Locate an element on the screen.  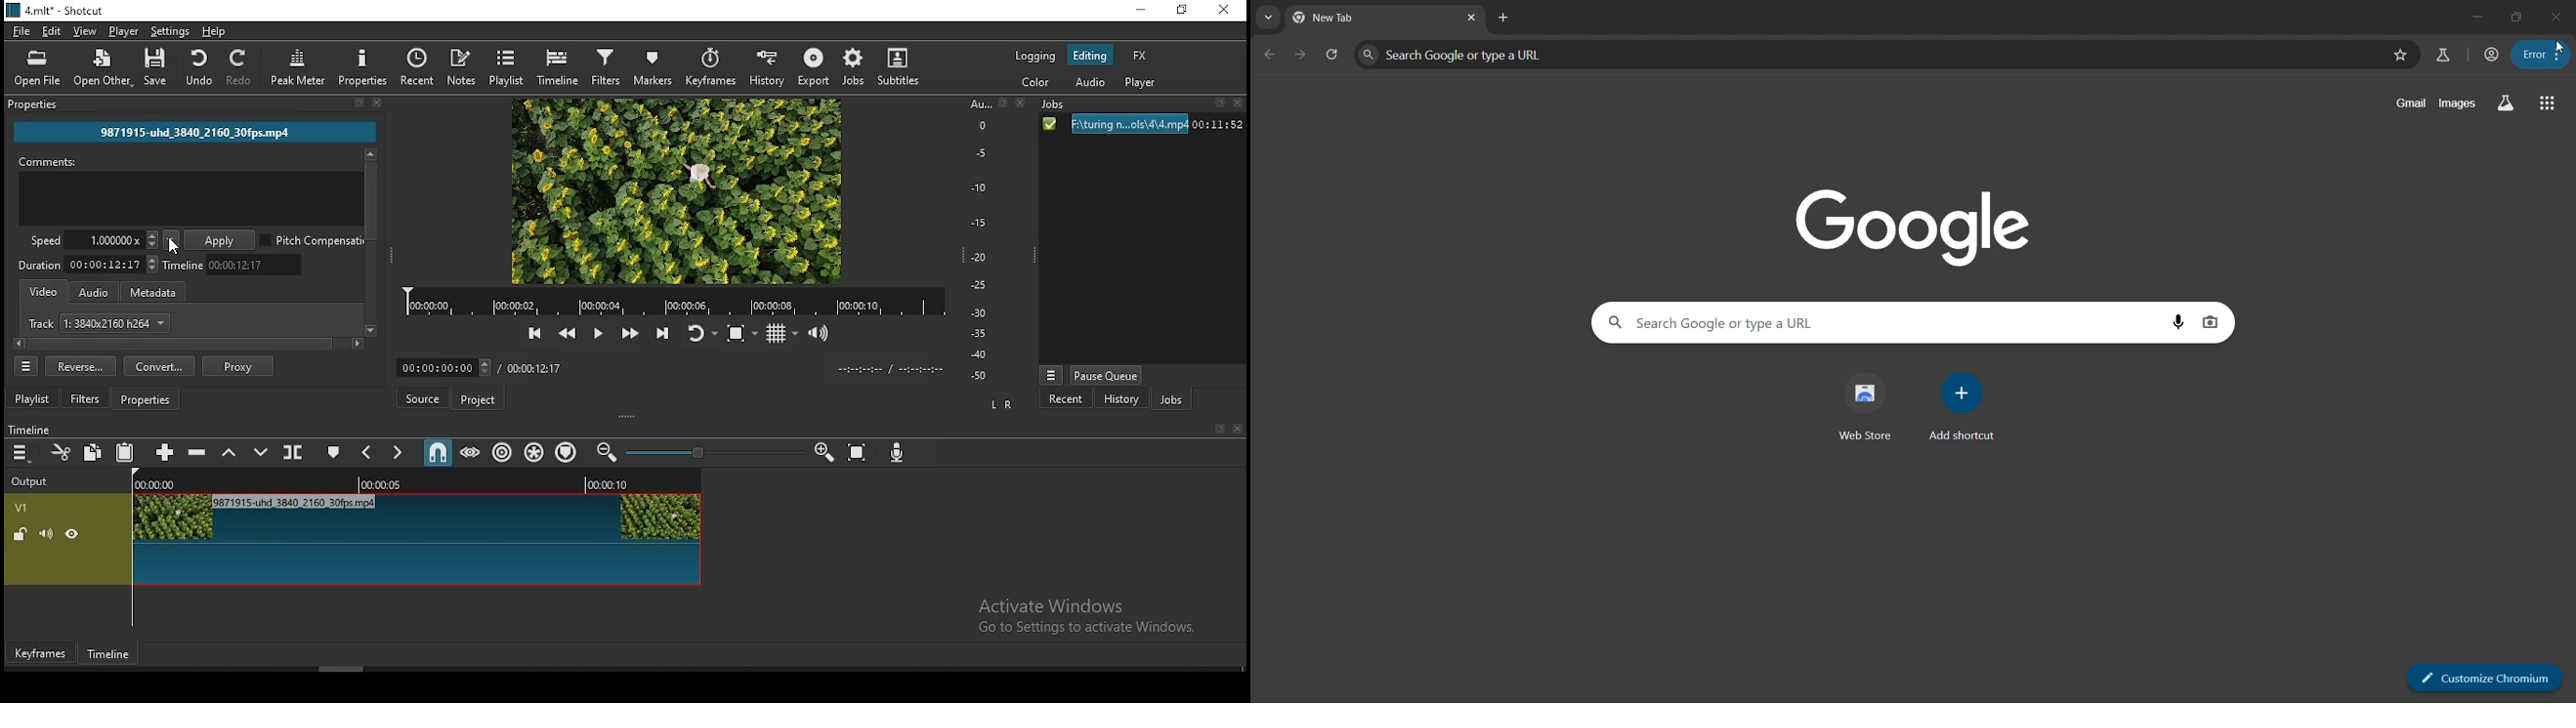
ripple all tracks is located at coordinates (534, 453).